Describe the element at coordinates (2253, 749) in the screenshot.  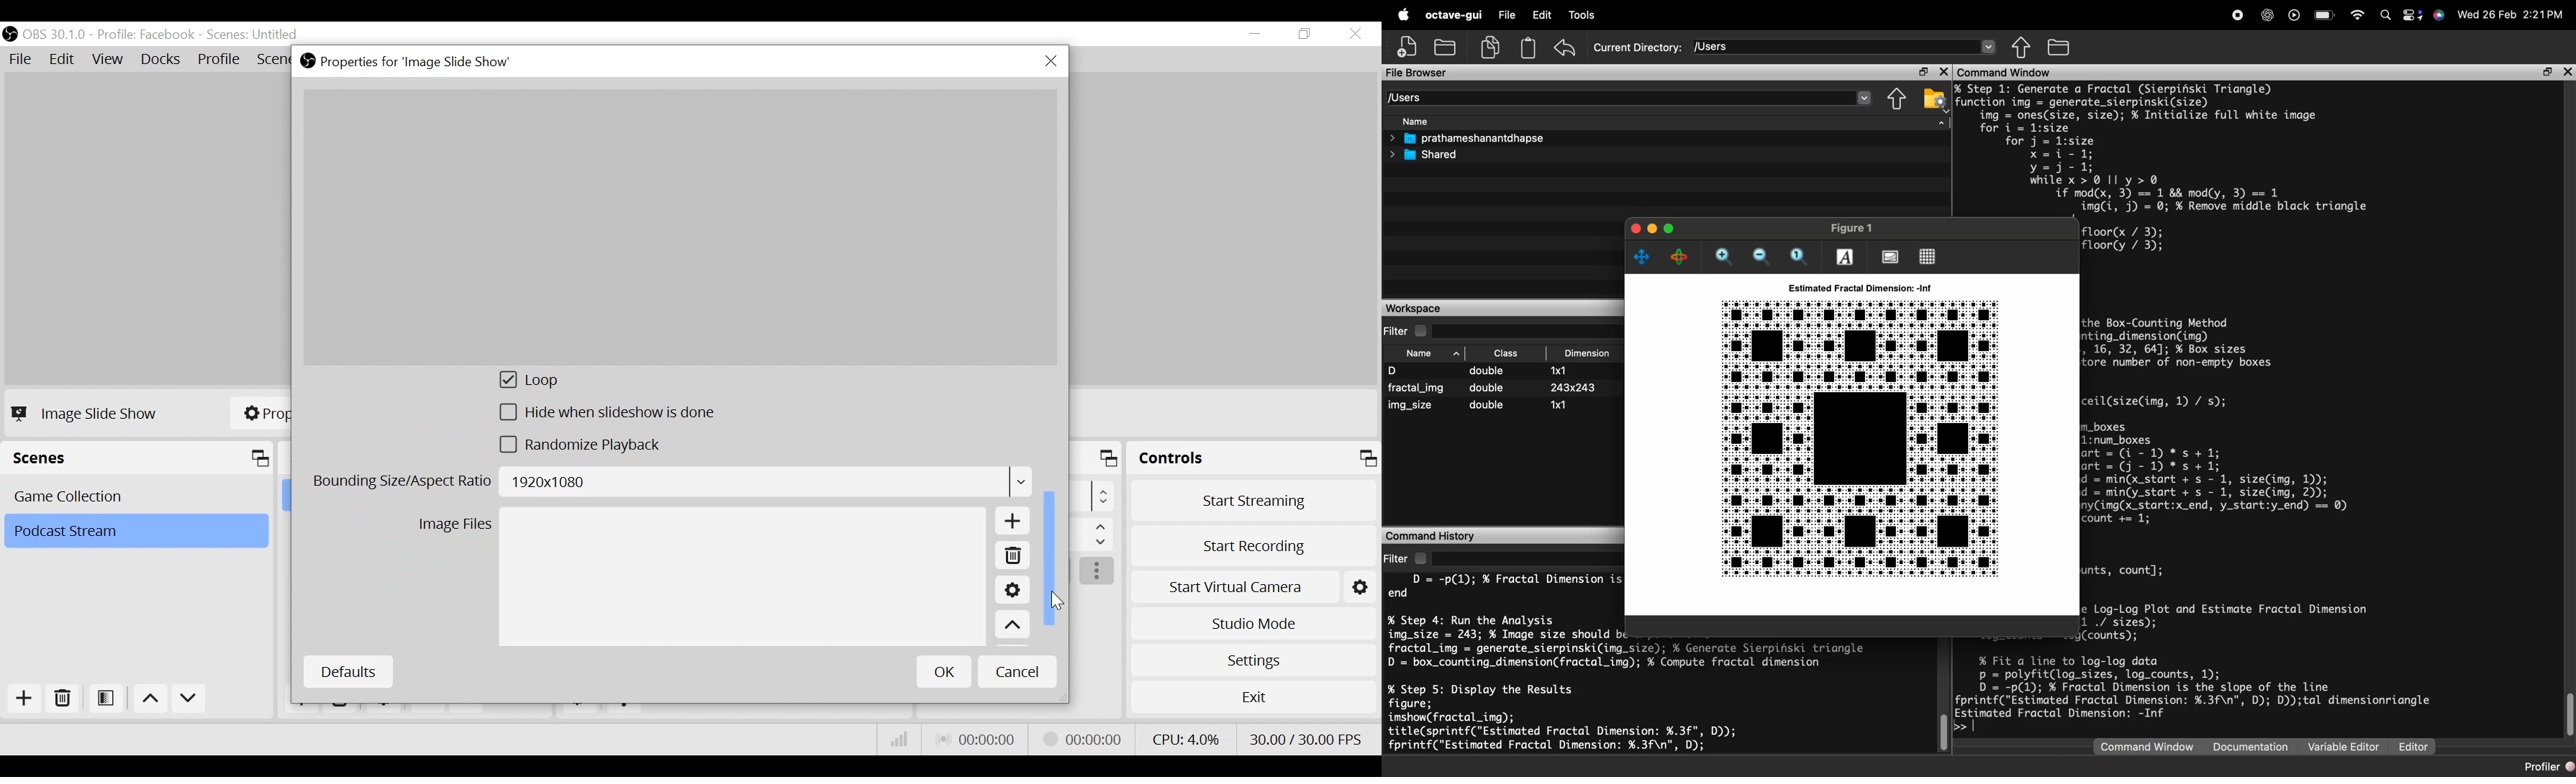
I see `Documentation` at that location.